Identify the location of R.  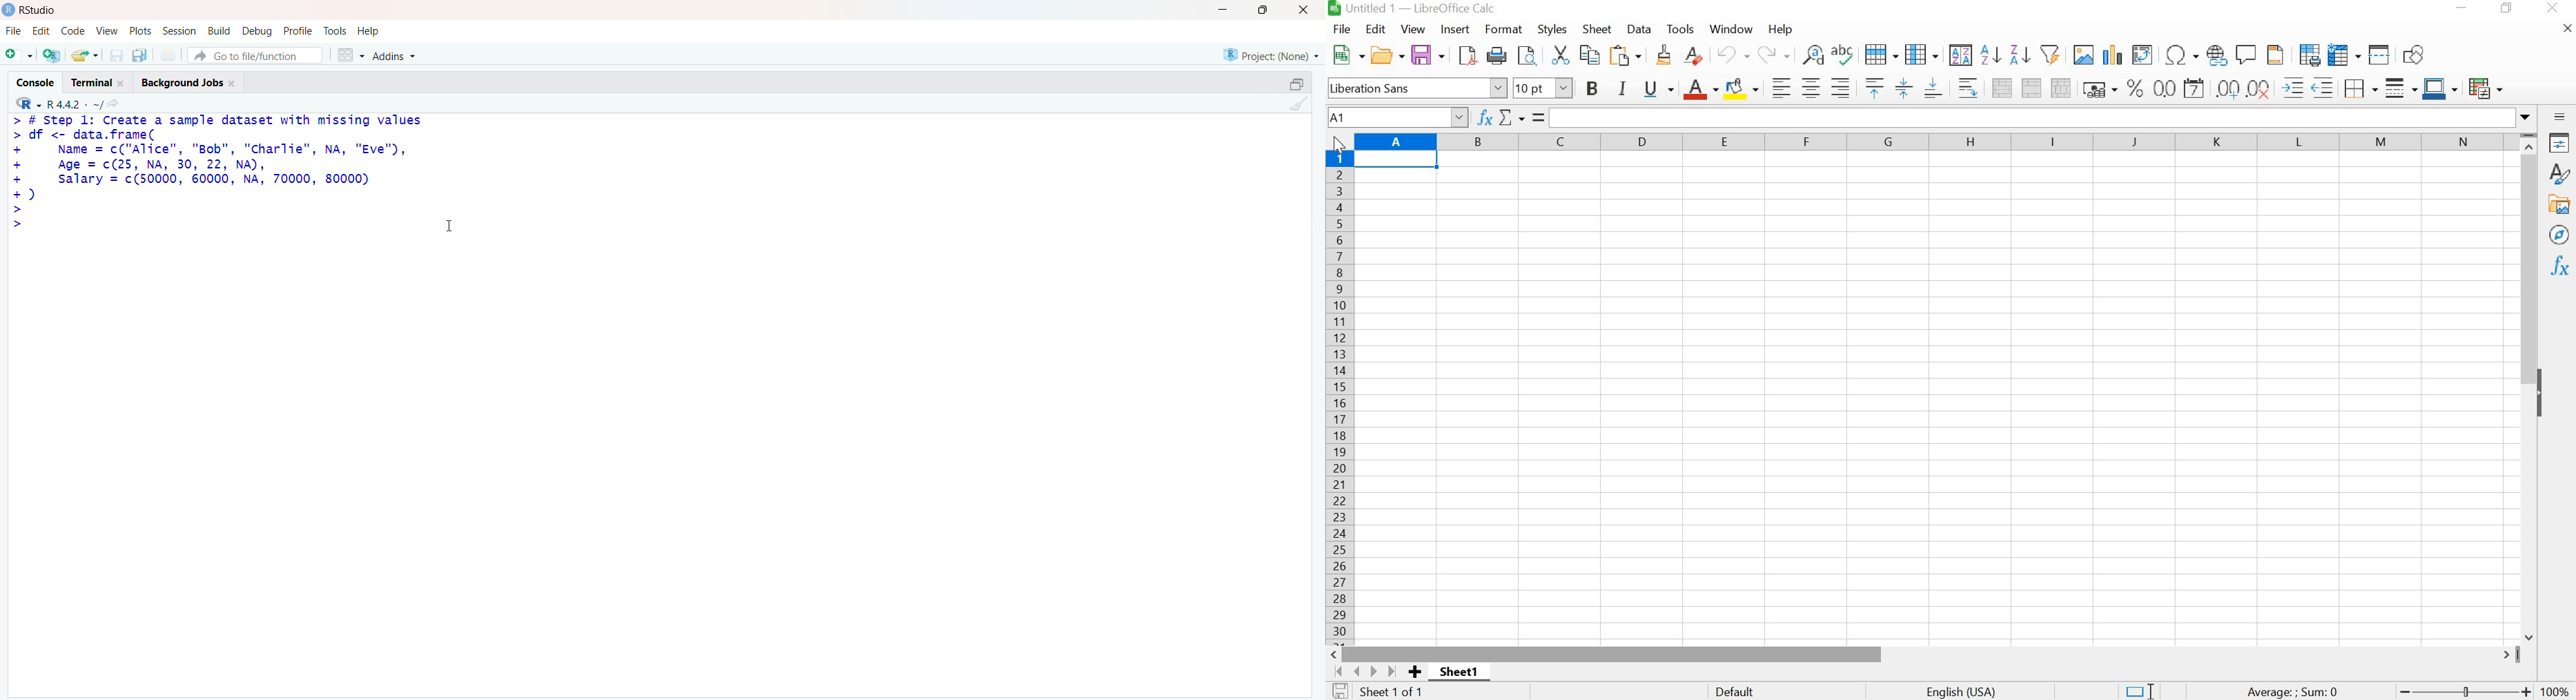
(27, 104).